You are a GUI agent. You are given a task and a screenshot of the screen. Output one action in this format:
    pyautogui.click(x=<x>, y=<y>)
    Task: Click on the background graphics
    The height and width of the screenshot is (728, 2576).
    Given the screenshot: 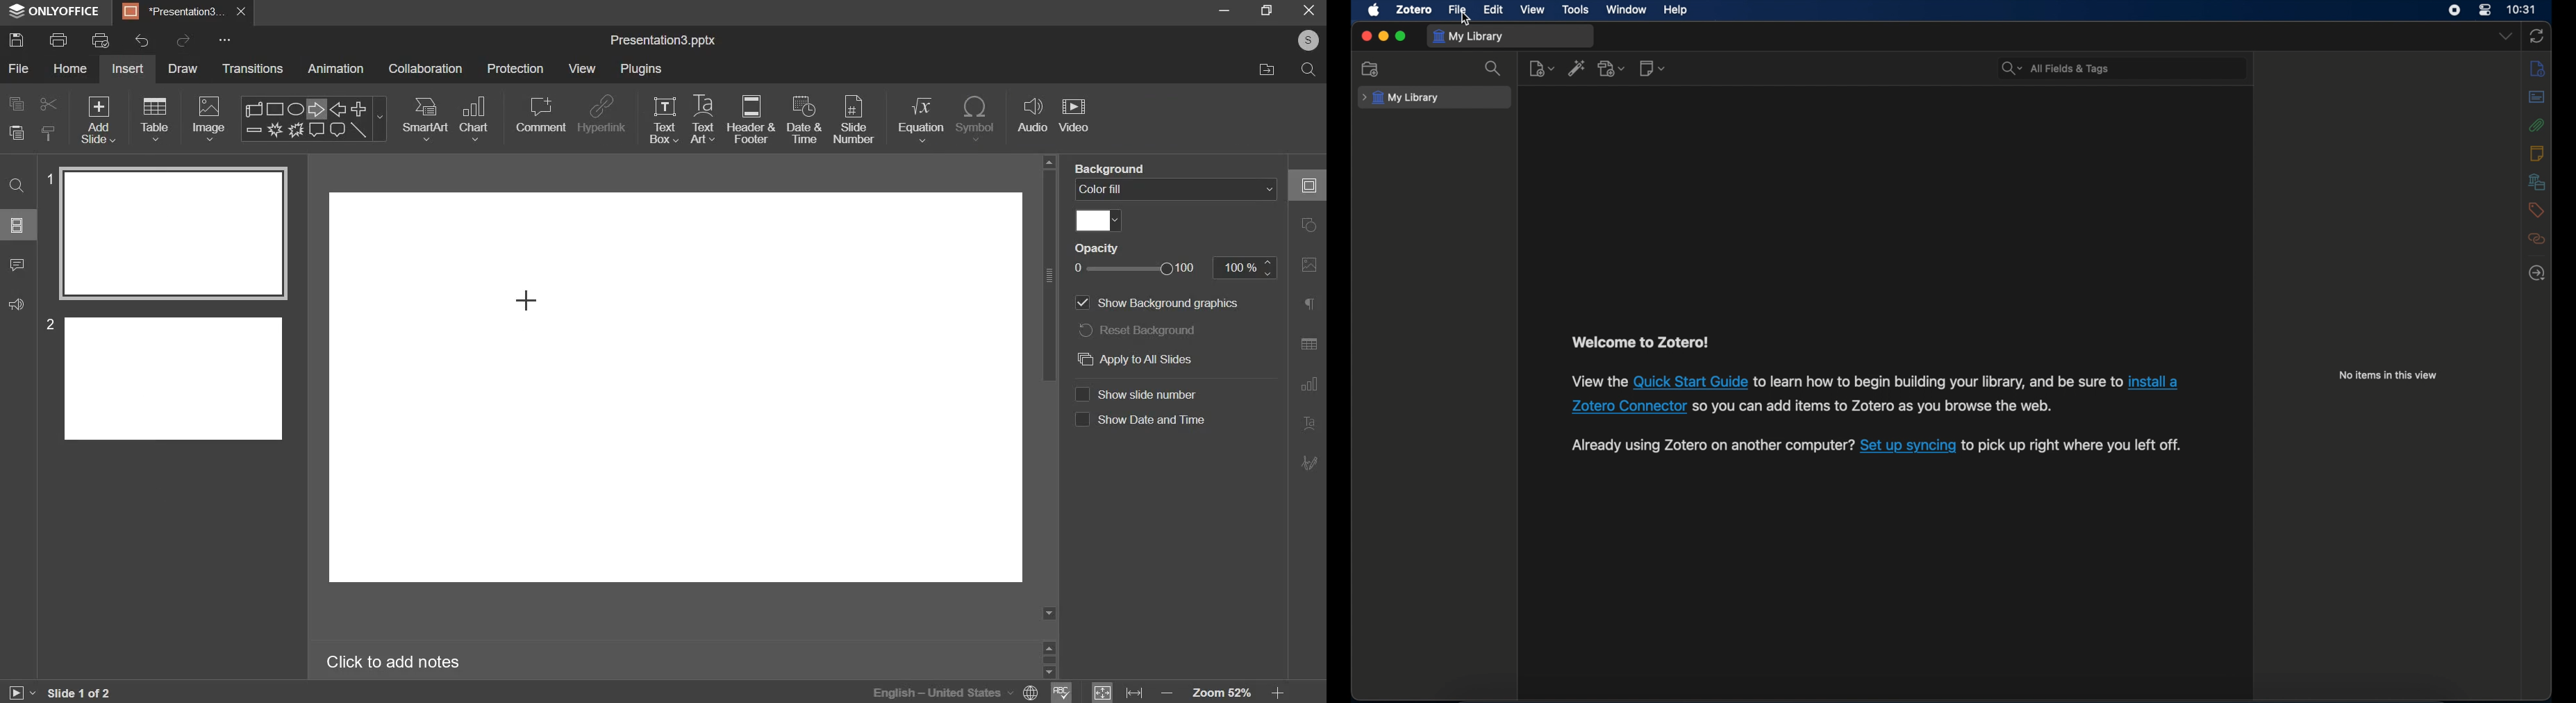 What is the action you would take?
    pyautogui.click(x=1161, y=304)
    